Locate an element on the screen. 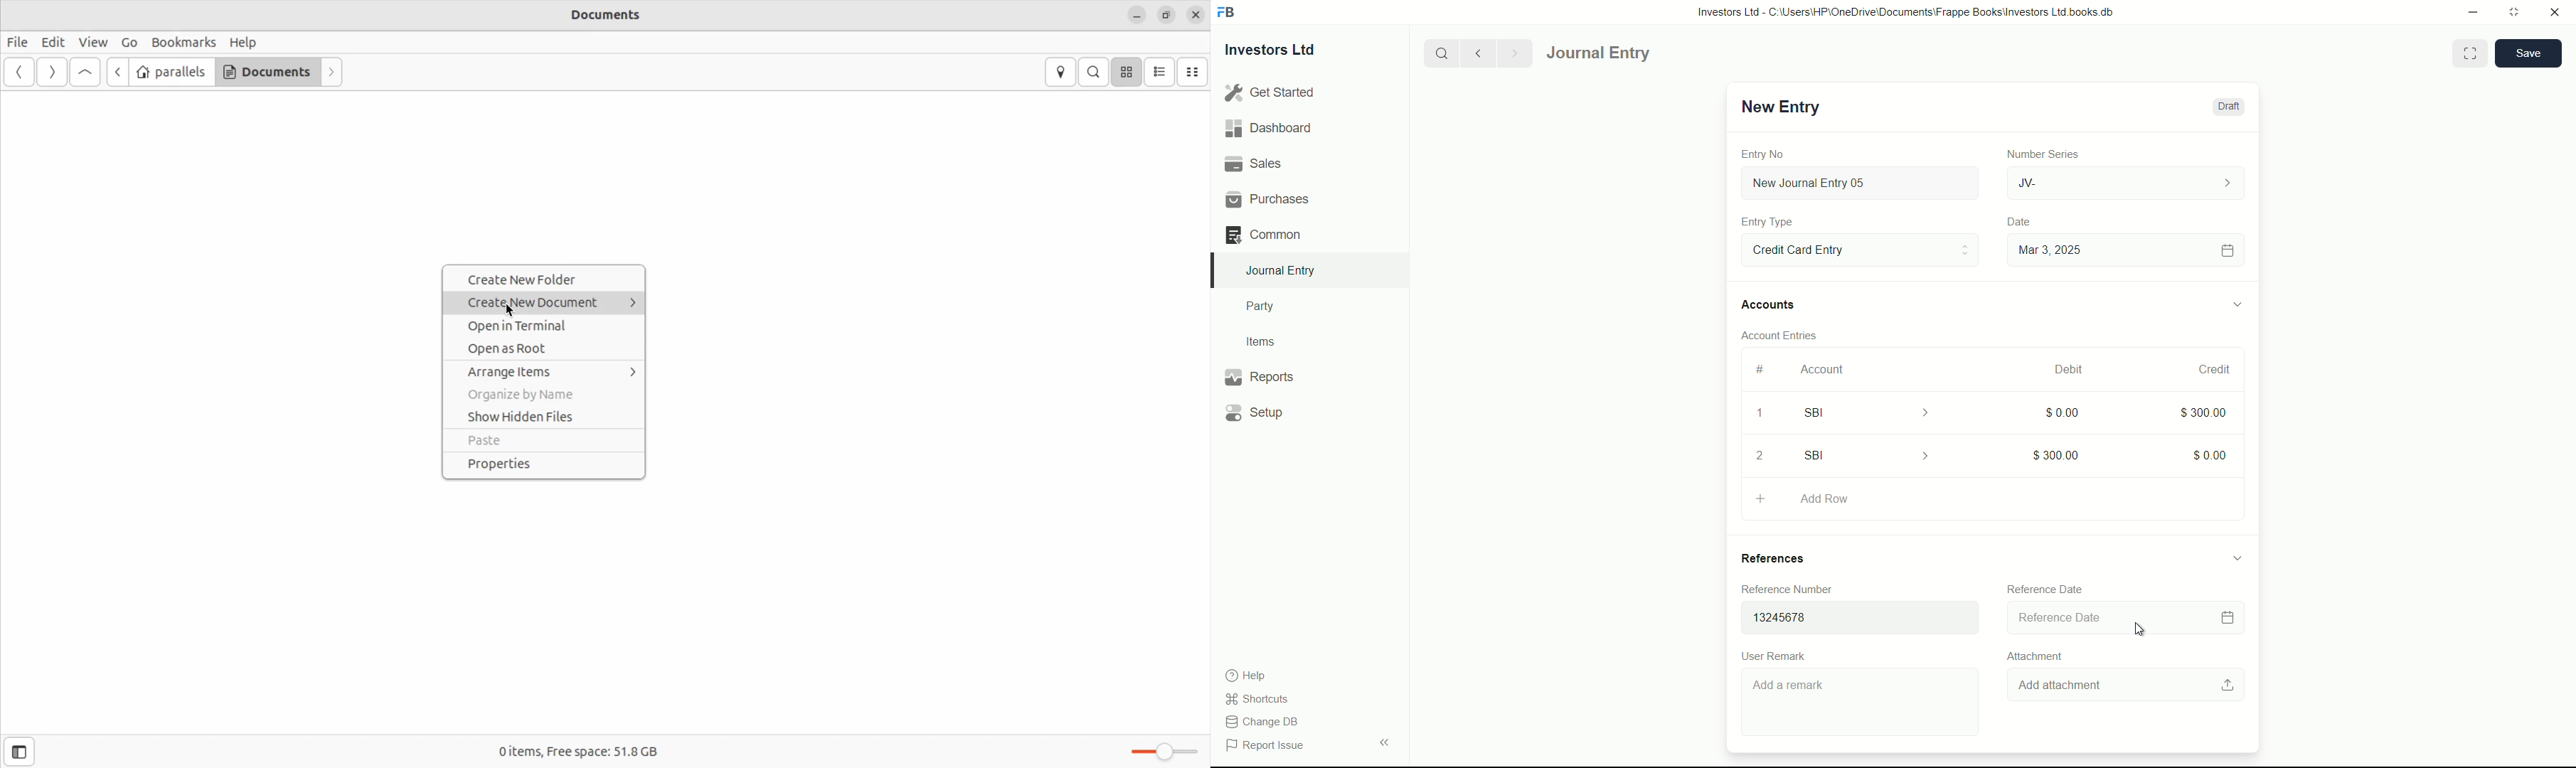 Image resolution: width=2576 pixels, height=784 pixels. Entry Type is located at coordinates (1767, 222).